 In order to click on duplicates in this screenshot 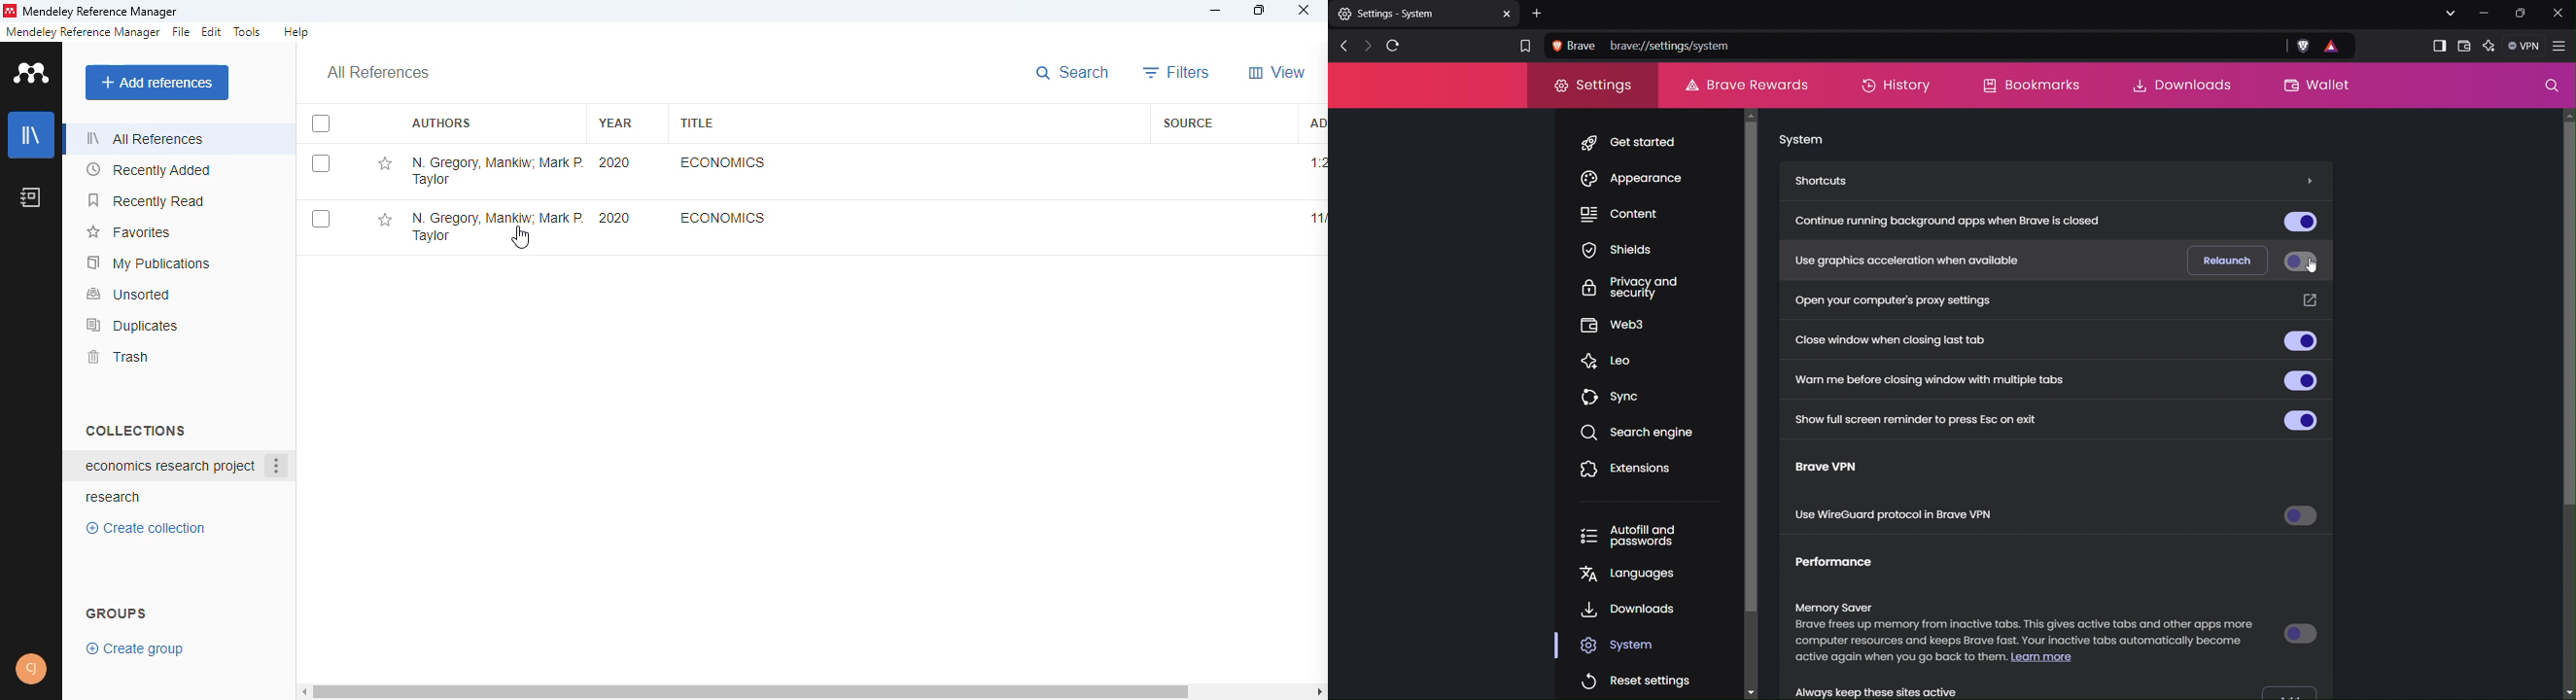, I will do `click(133, 325)`.